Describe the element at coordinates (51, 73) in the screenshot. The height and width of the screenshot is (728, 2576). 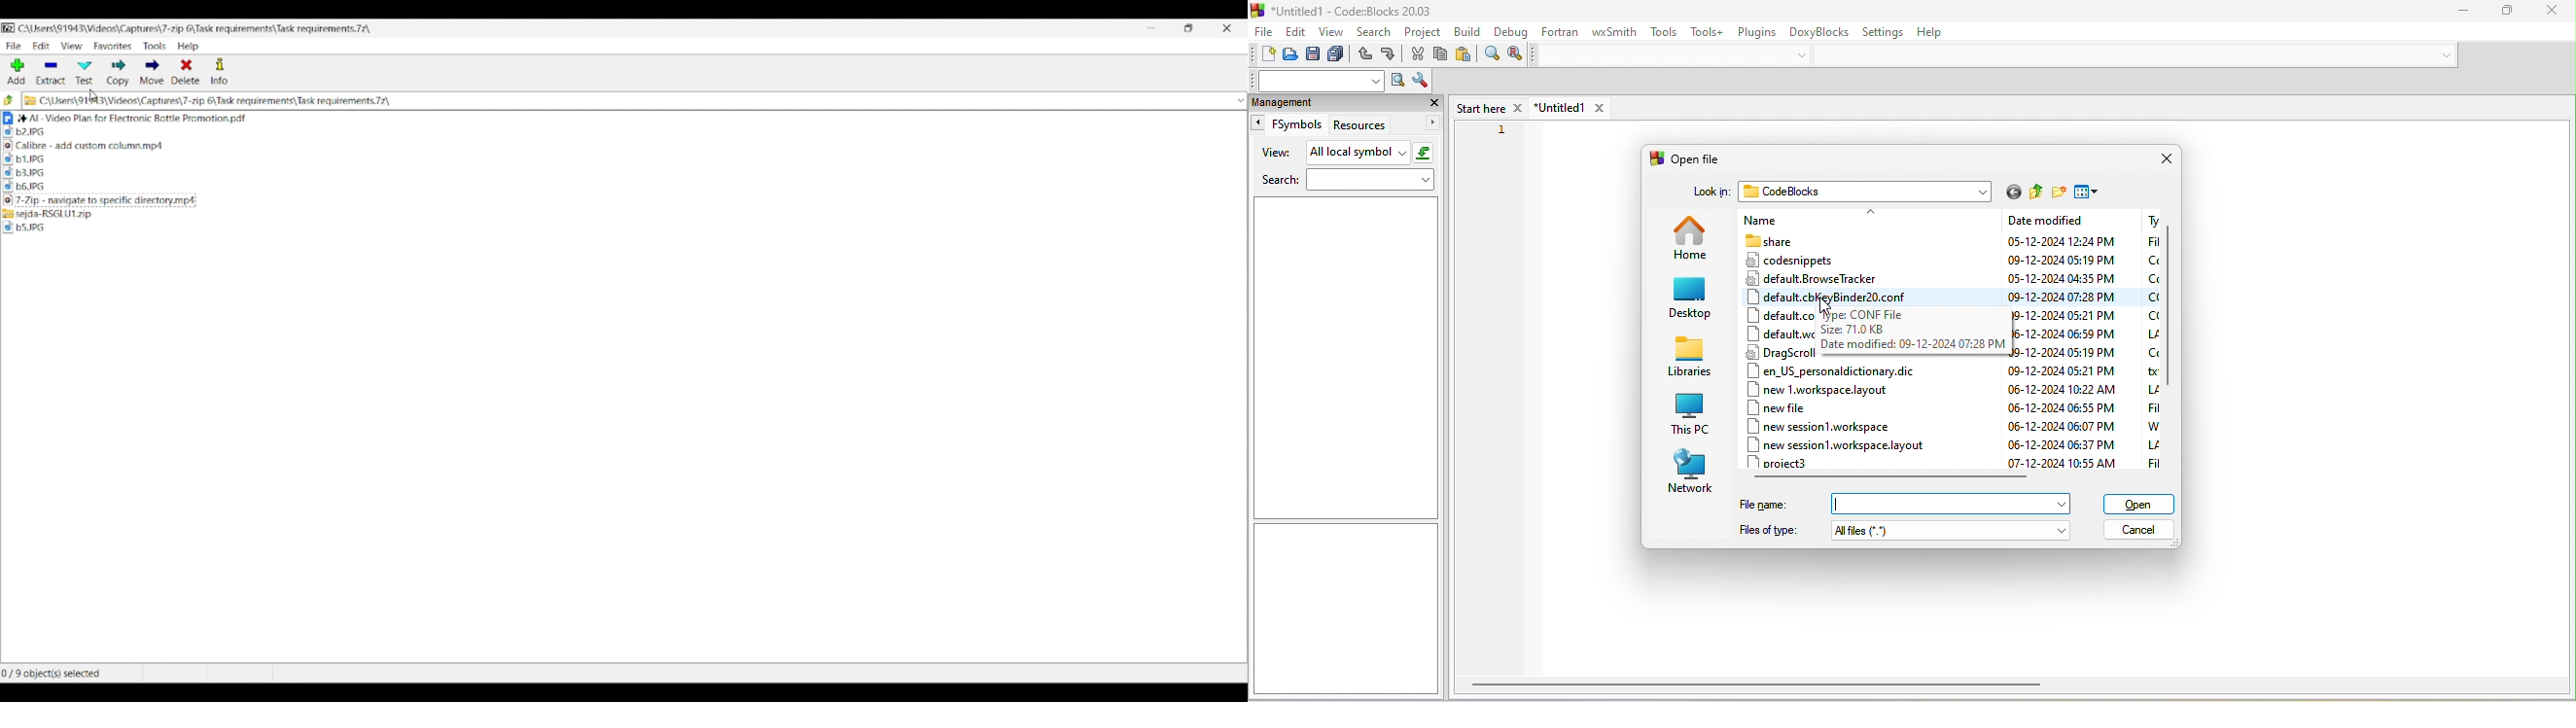
I see `Extract` at that location.